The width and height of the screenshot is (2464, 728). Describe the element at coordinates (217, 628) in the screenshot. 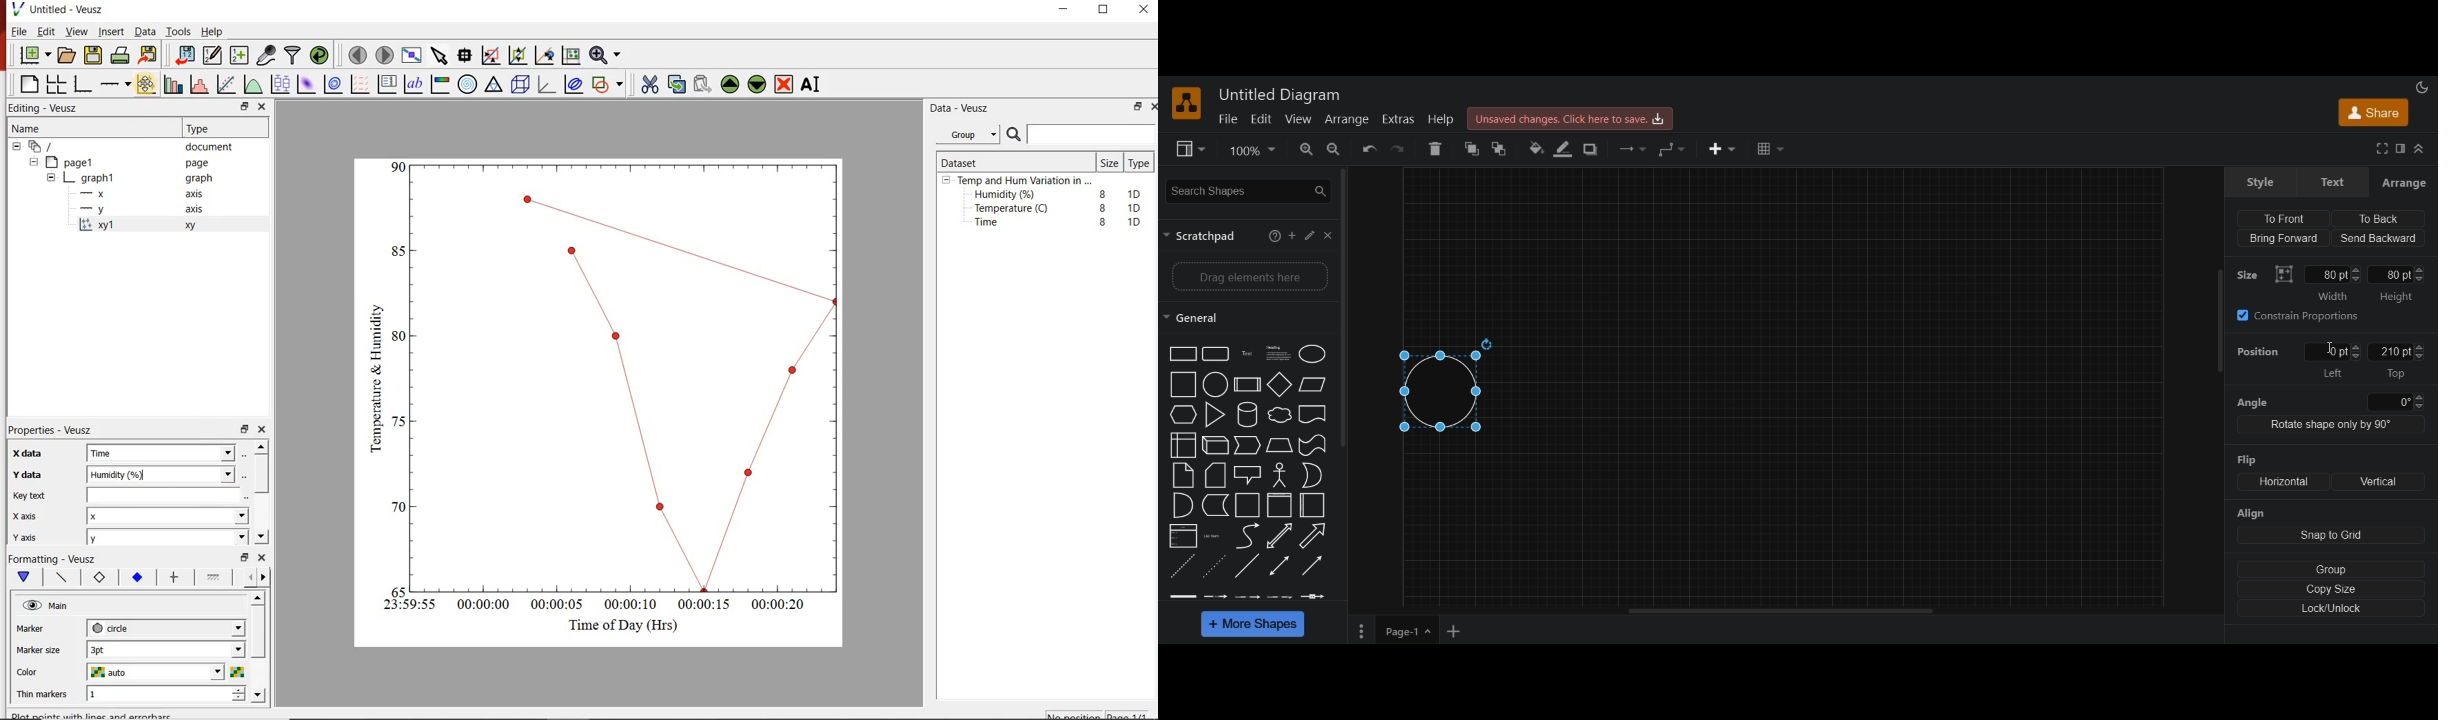

I see `Marker dropdown` at that location.